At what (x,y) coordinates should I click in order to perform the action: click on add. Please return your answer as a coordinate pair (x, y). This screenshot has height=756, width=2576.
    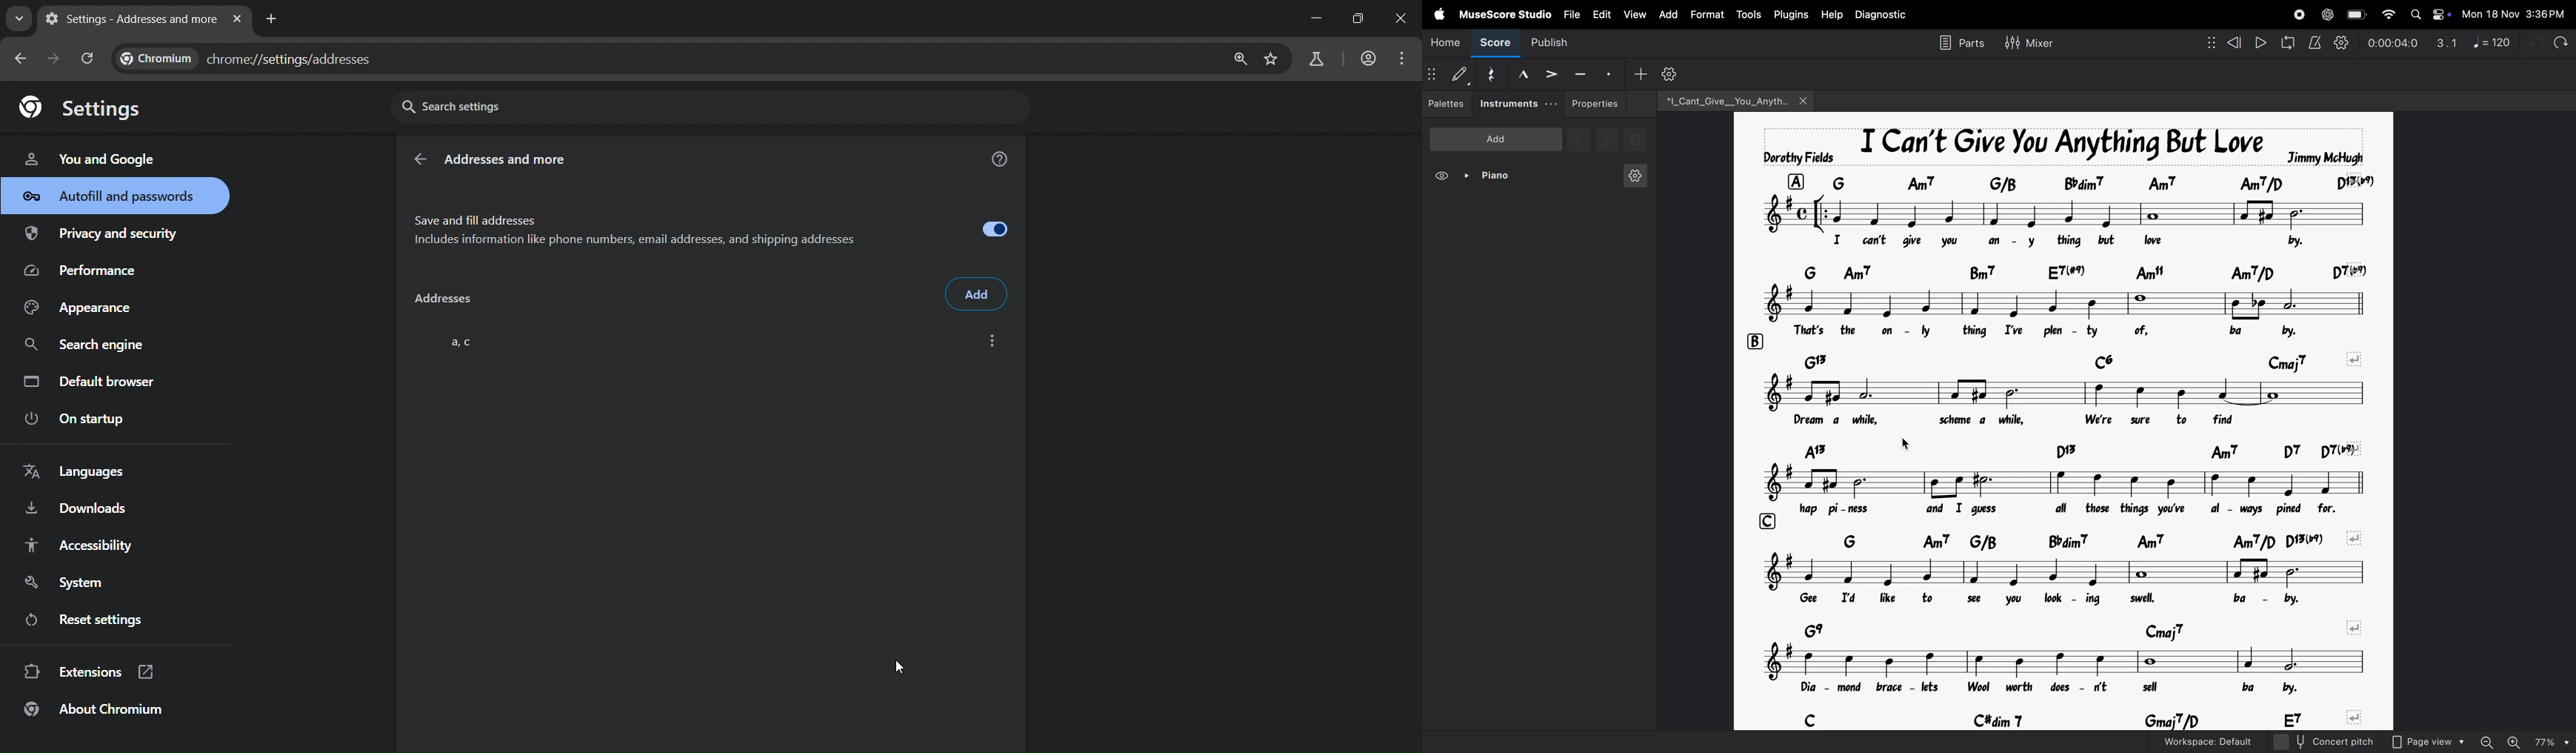
    Looking at the image, I should click on (1668, 15).